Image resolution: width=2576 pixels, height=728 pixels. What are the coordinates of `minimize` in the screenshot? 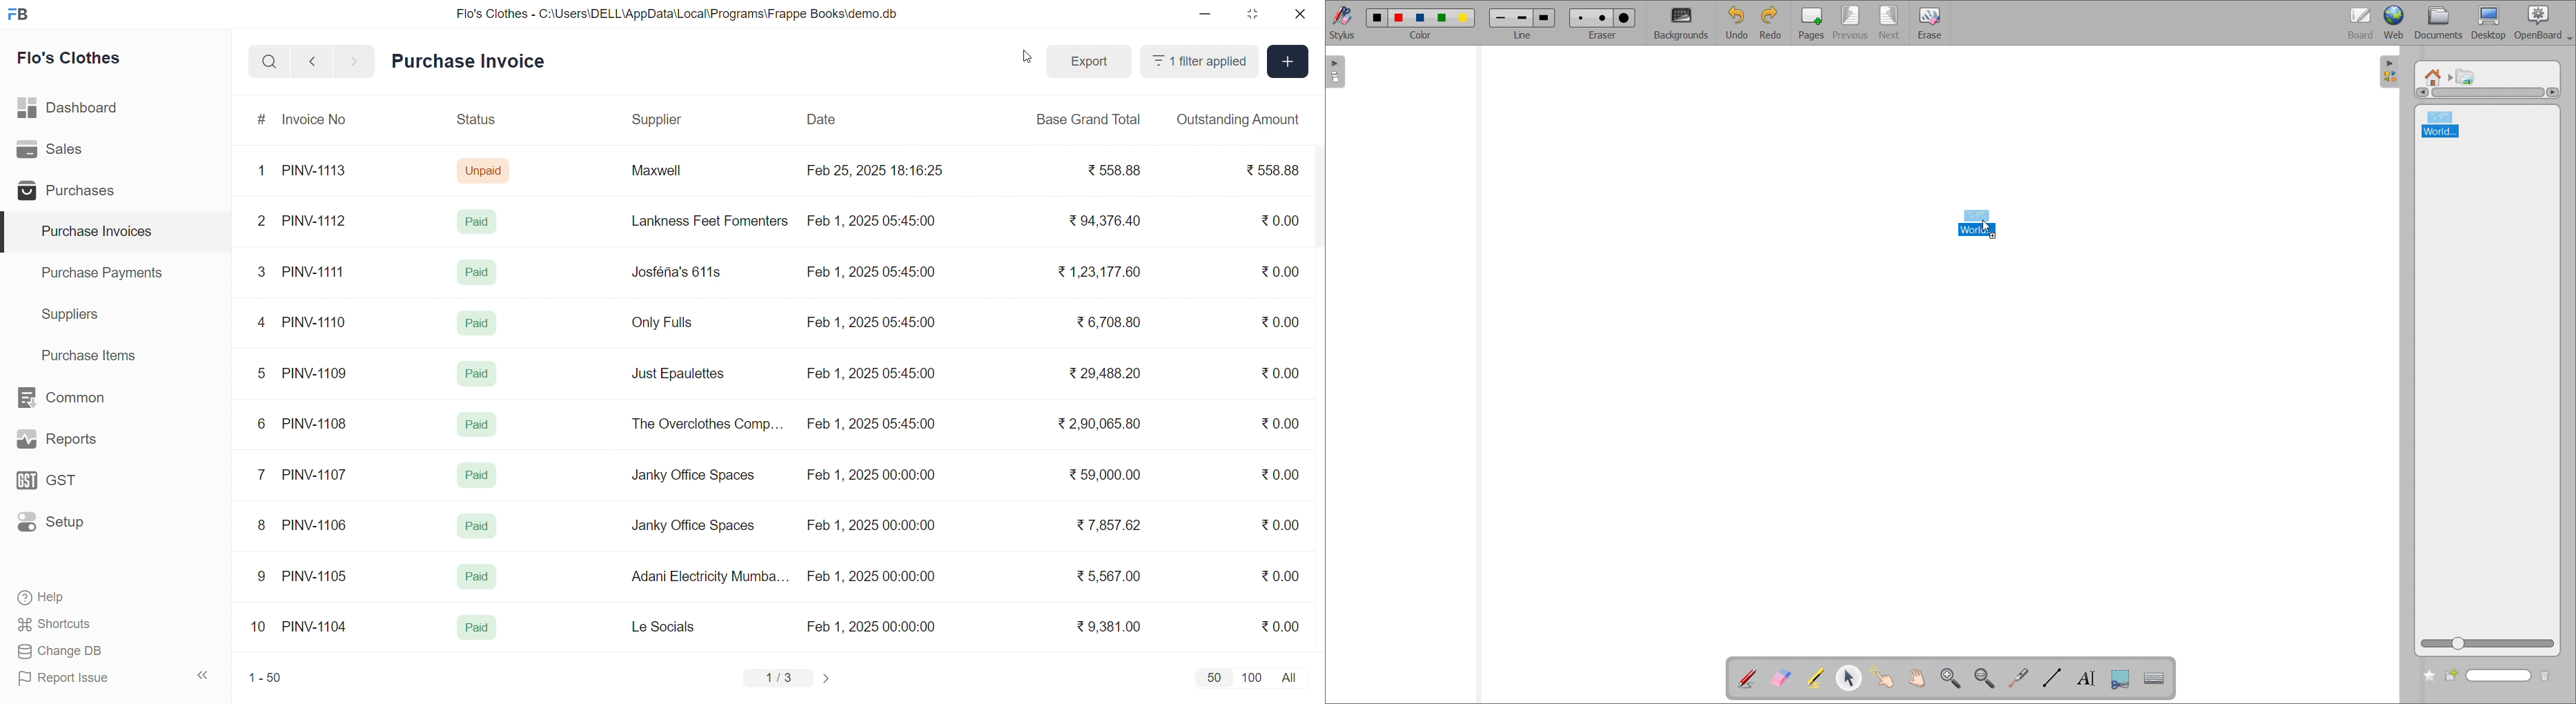 It's located at (1206, 14).